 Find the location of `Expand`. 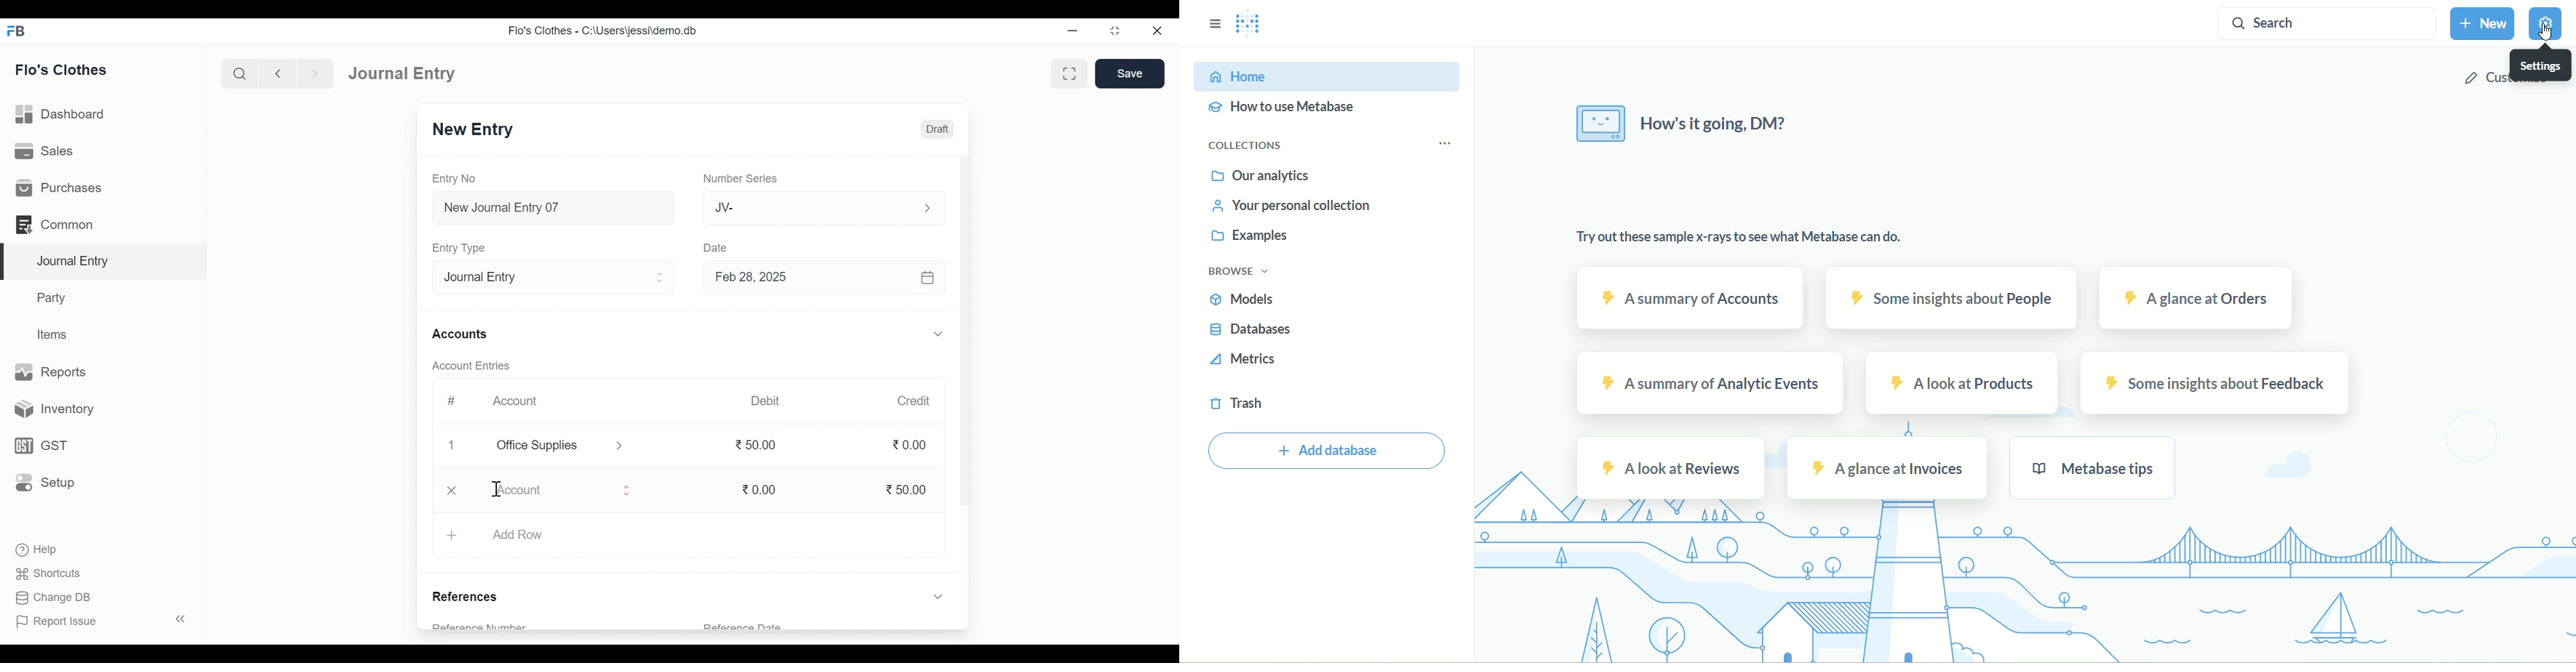

Expand is located at coordinates (620, 447).